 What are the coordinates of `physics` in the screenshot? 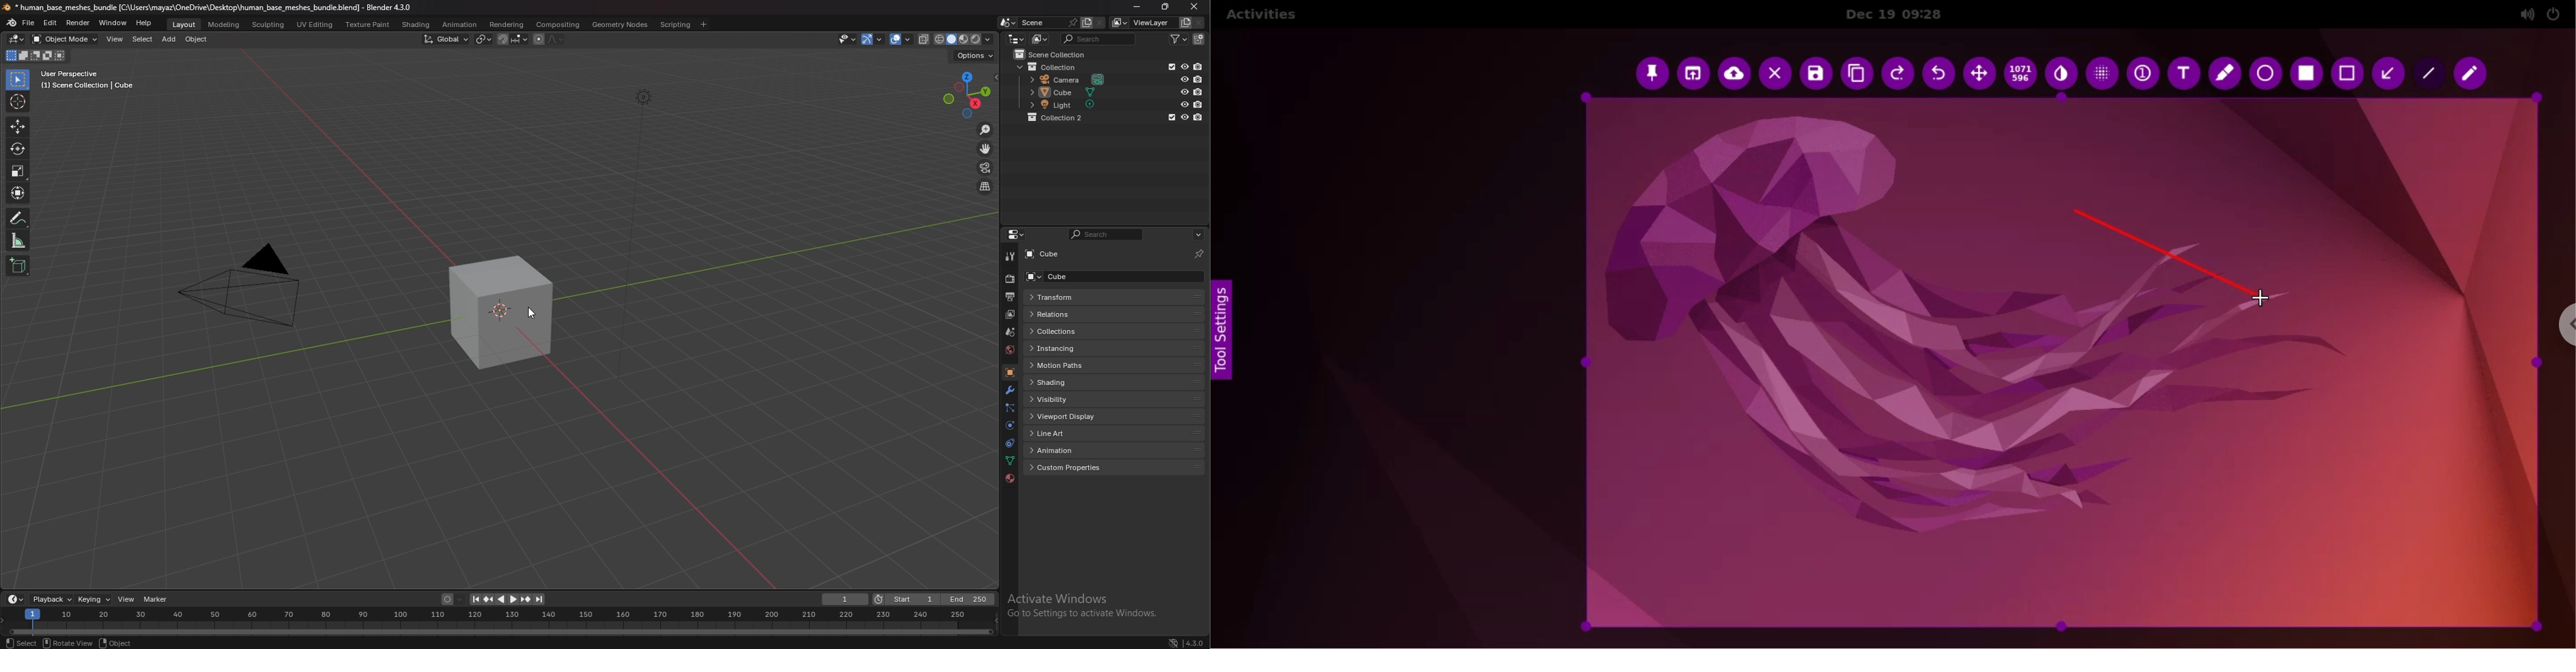 It's located at (1011, 425).